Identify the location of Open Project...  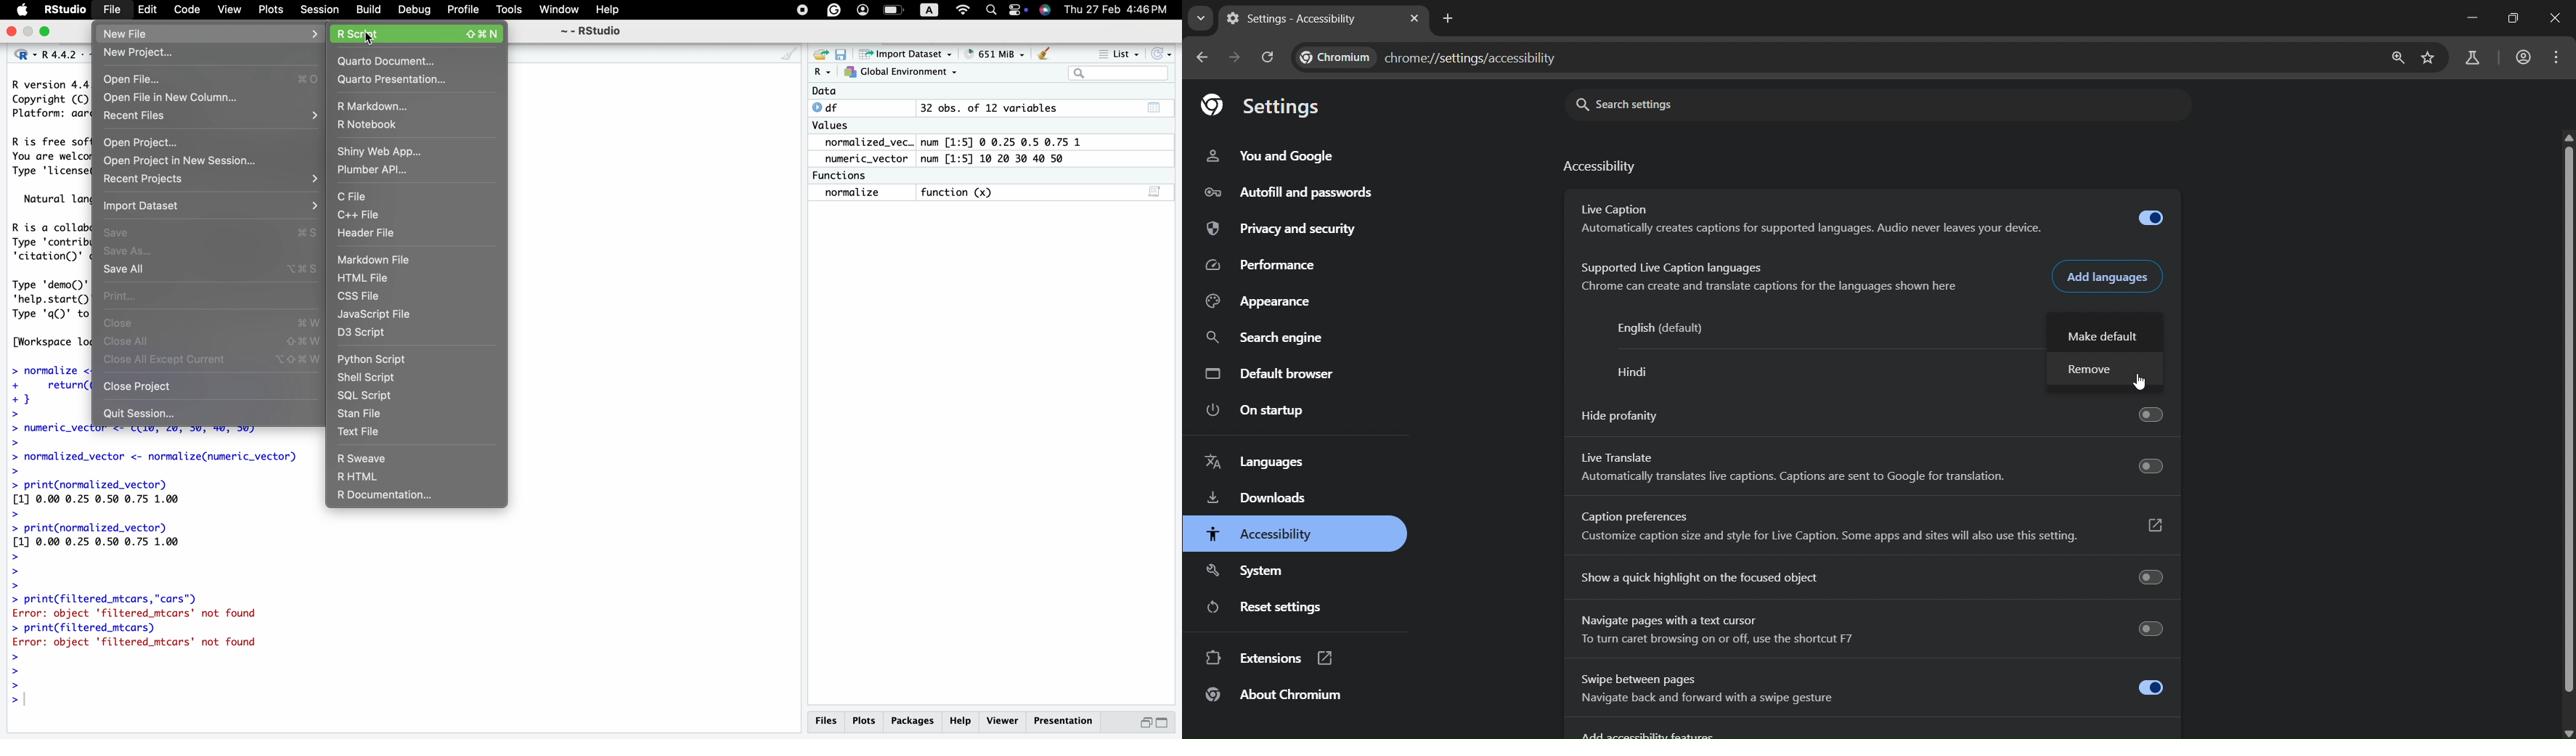
(174, 140).